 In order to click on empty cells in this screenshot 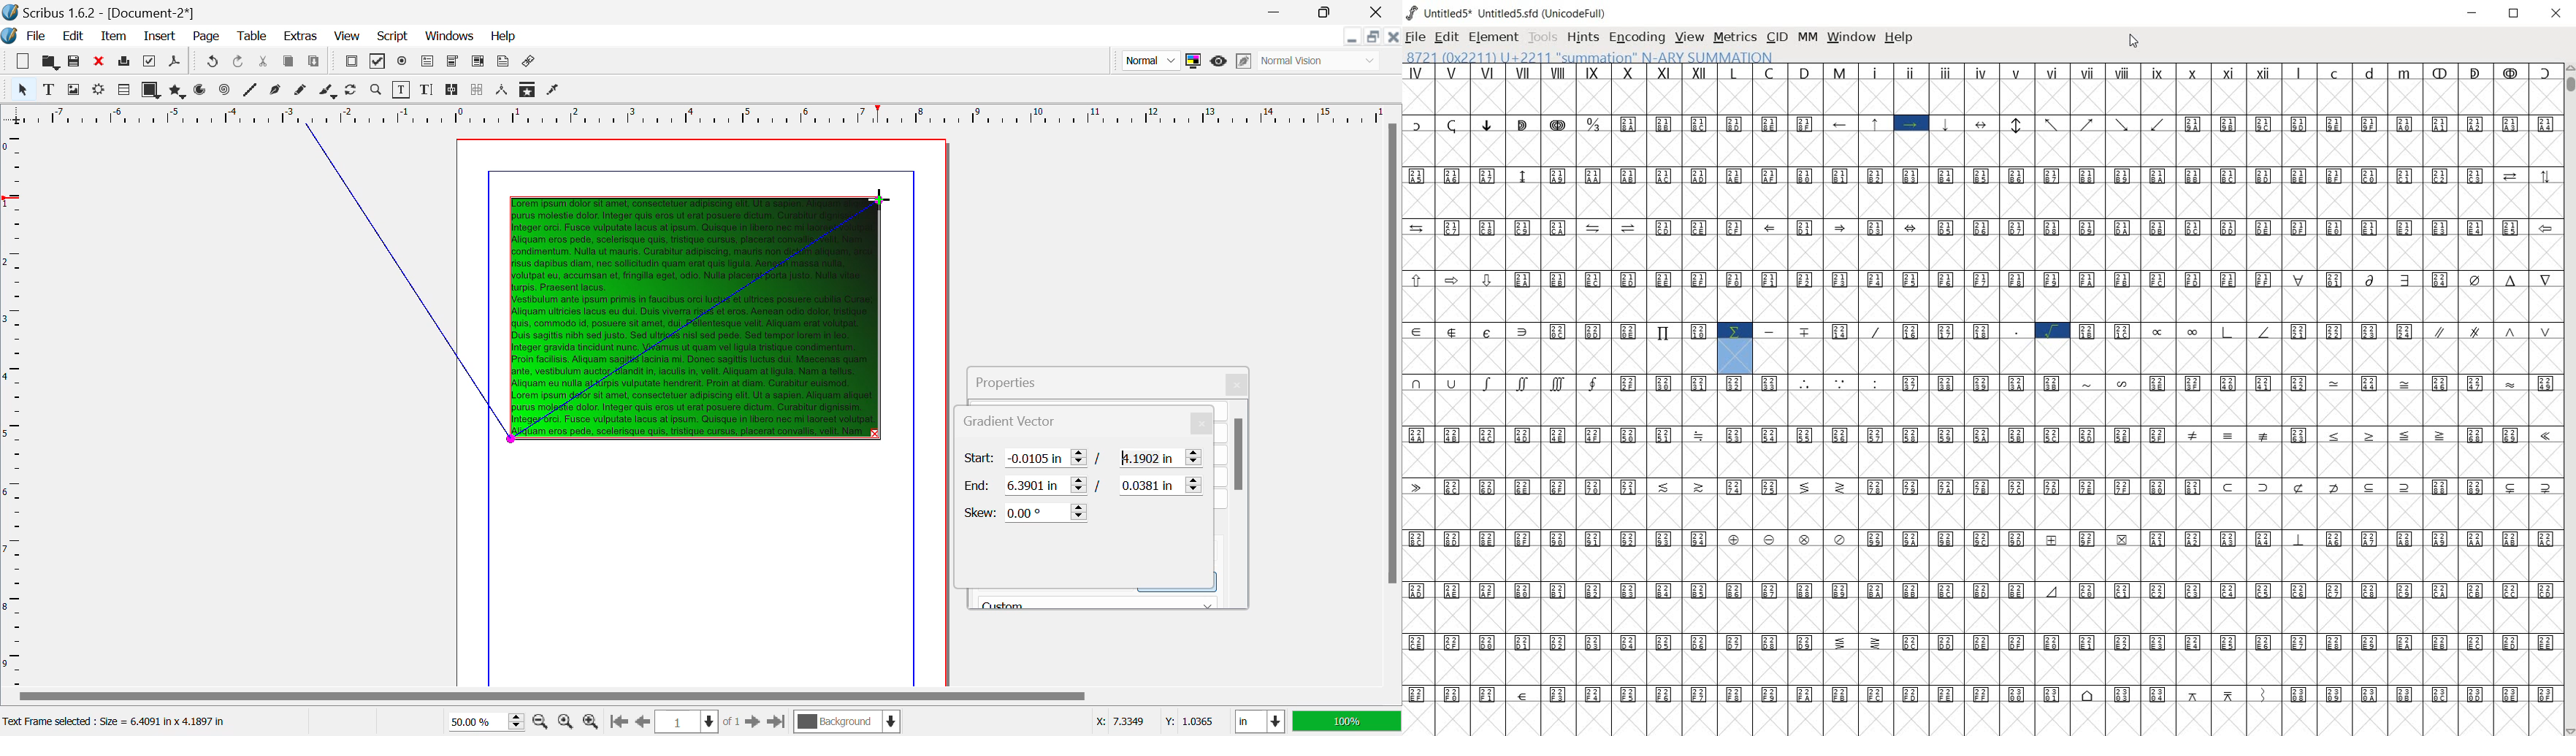, I will do `click(1985, 564)`.